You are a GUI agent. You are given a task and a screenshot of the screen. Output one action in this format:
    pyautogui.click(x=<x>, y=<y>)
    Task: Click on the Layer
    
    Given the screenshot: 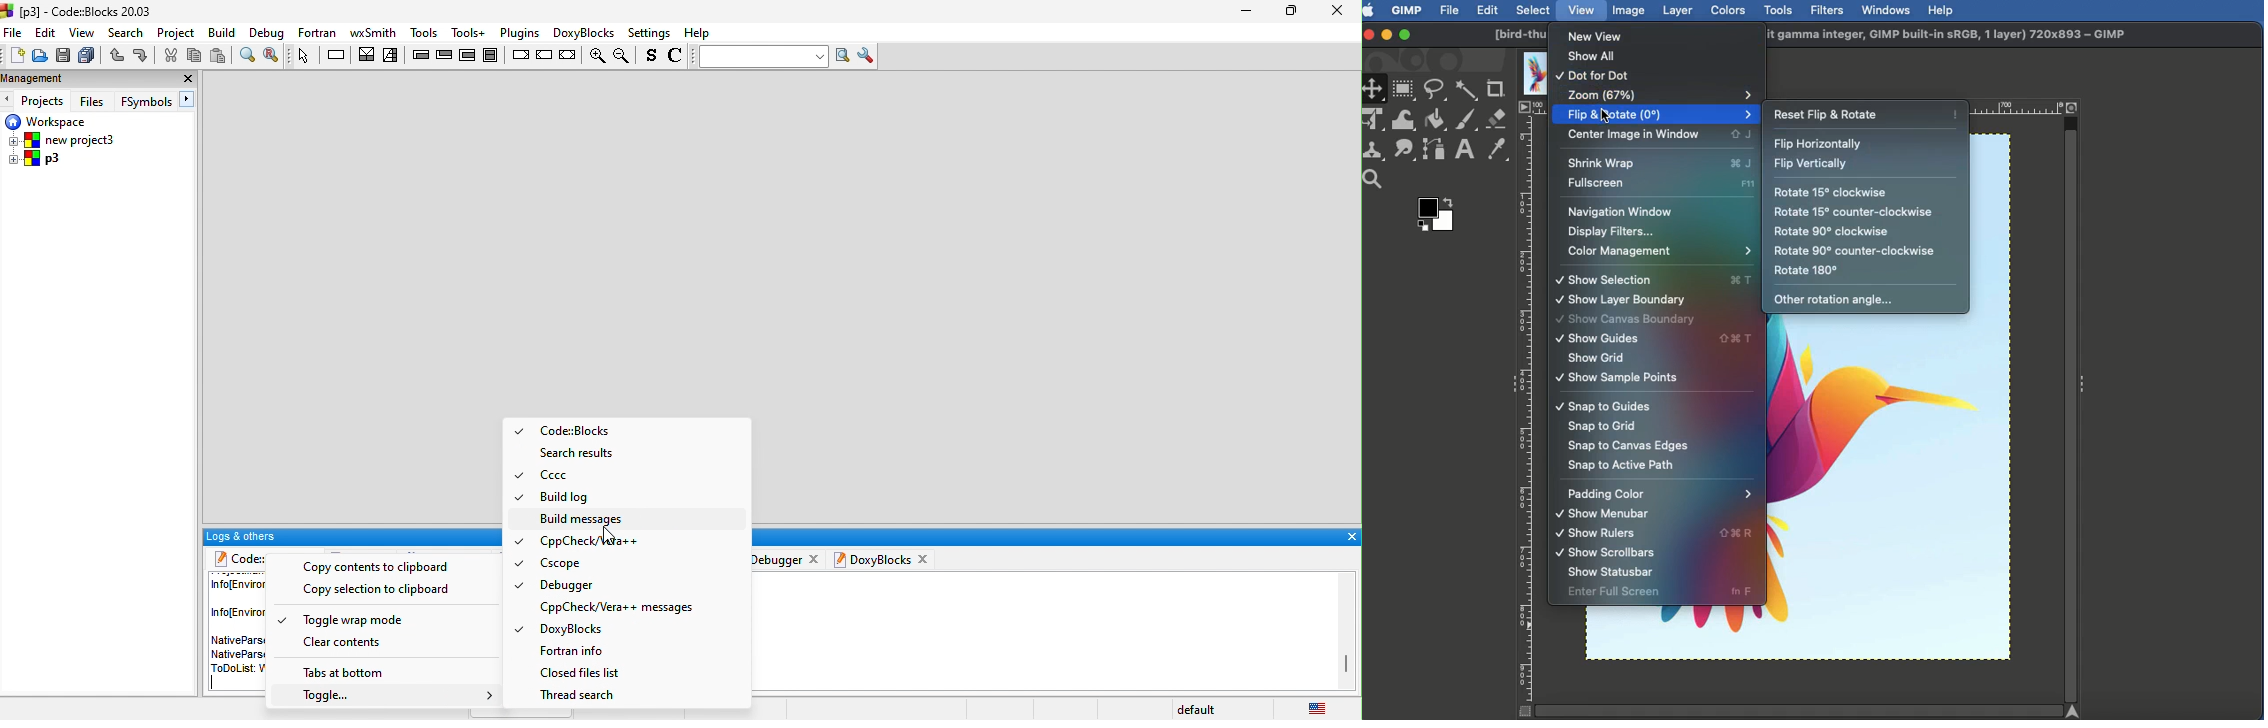 What is the action you would take?
    pyautogui.click(x=1678, y=11)
    